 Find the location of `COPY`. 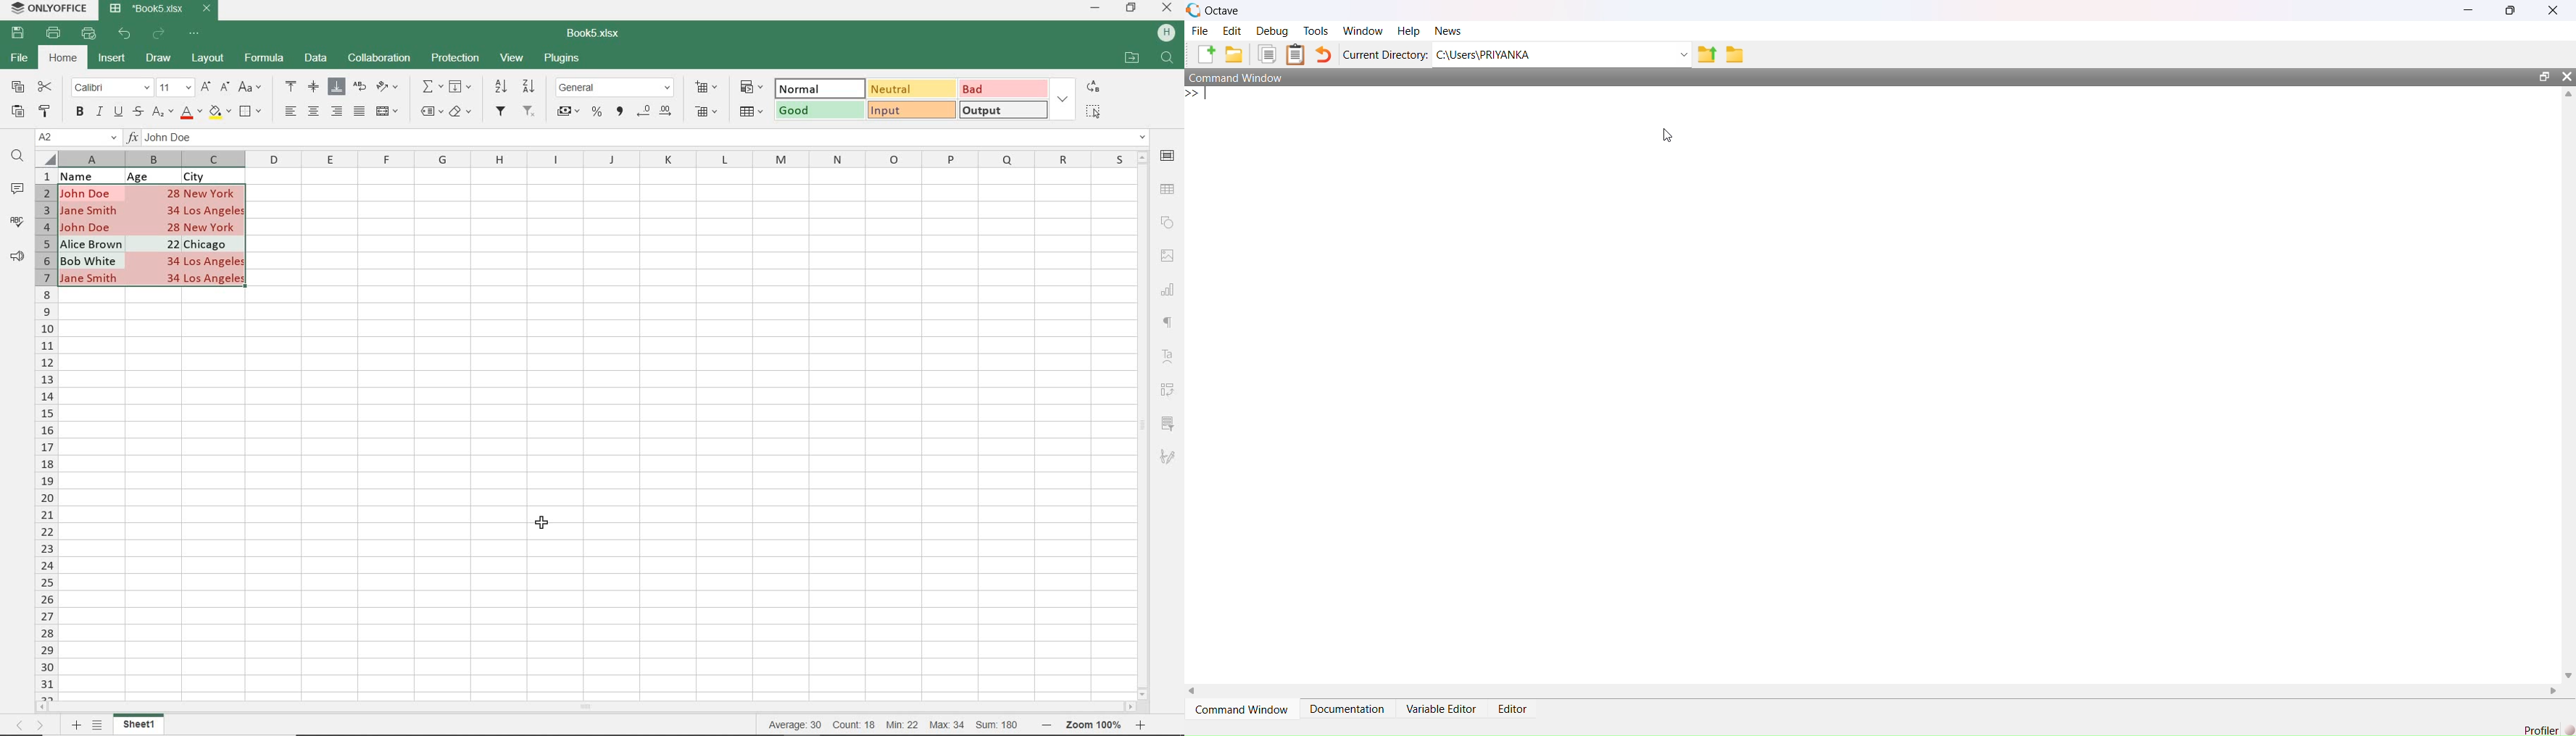

COPY is located at coordinates (18, 87).